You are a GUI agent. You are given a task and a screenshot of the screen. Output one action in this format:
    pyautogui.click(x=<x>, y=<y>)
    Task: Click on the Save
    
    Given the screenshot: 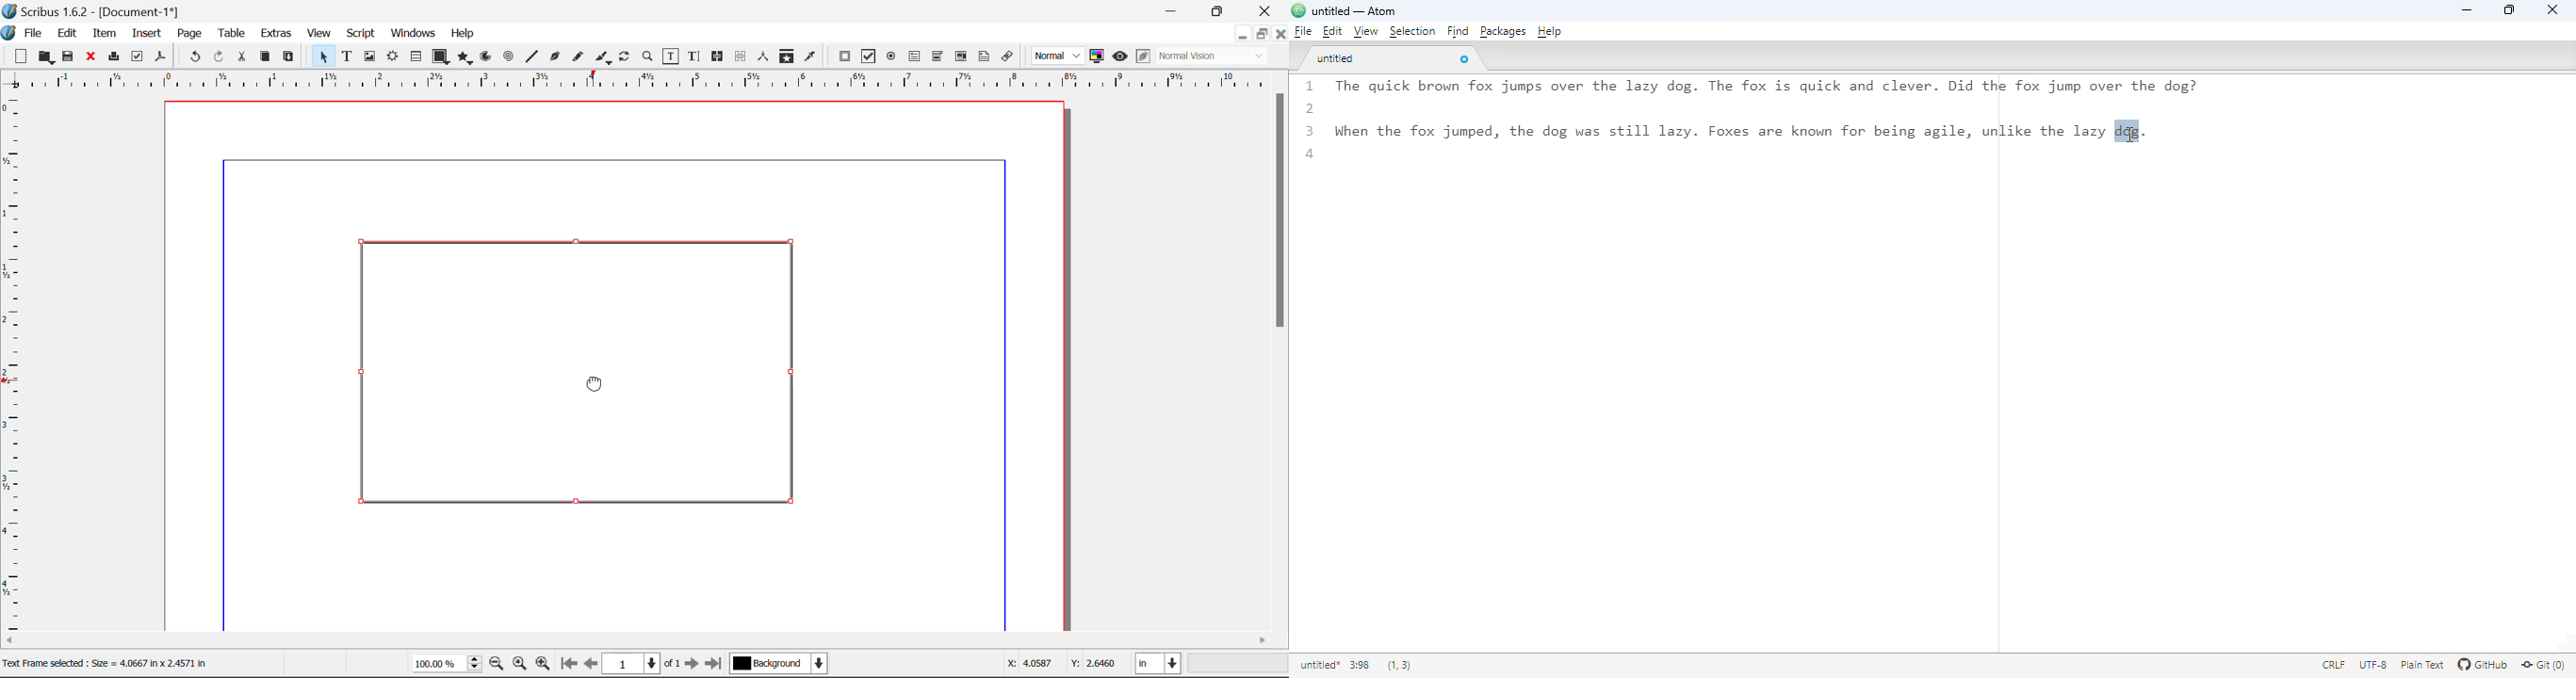 What is the action you would take?
    pyautogui.click(x=69, y=56)
    